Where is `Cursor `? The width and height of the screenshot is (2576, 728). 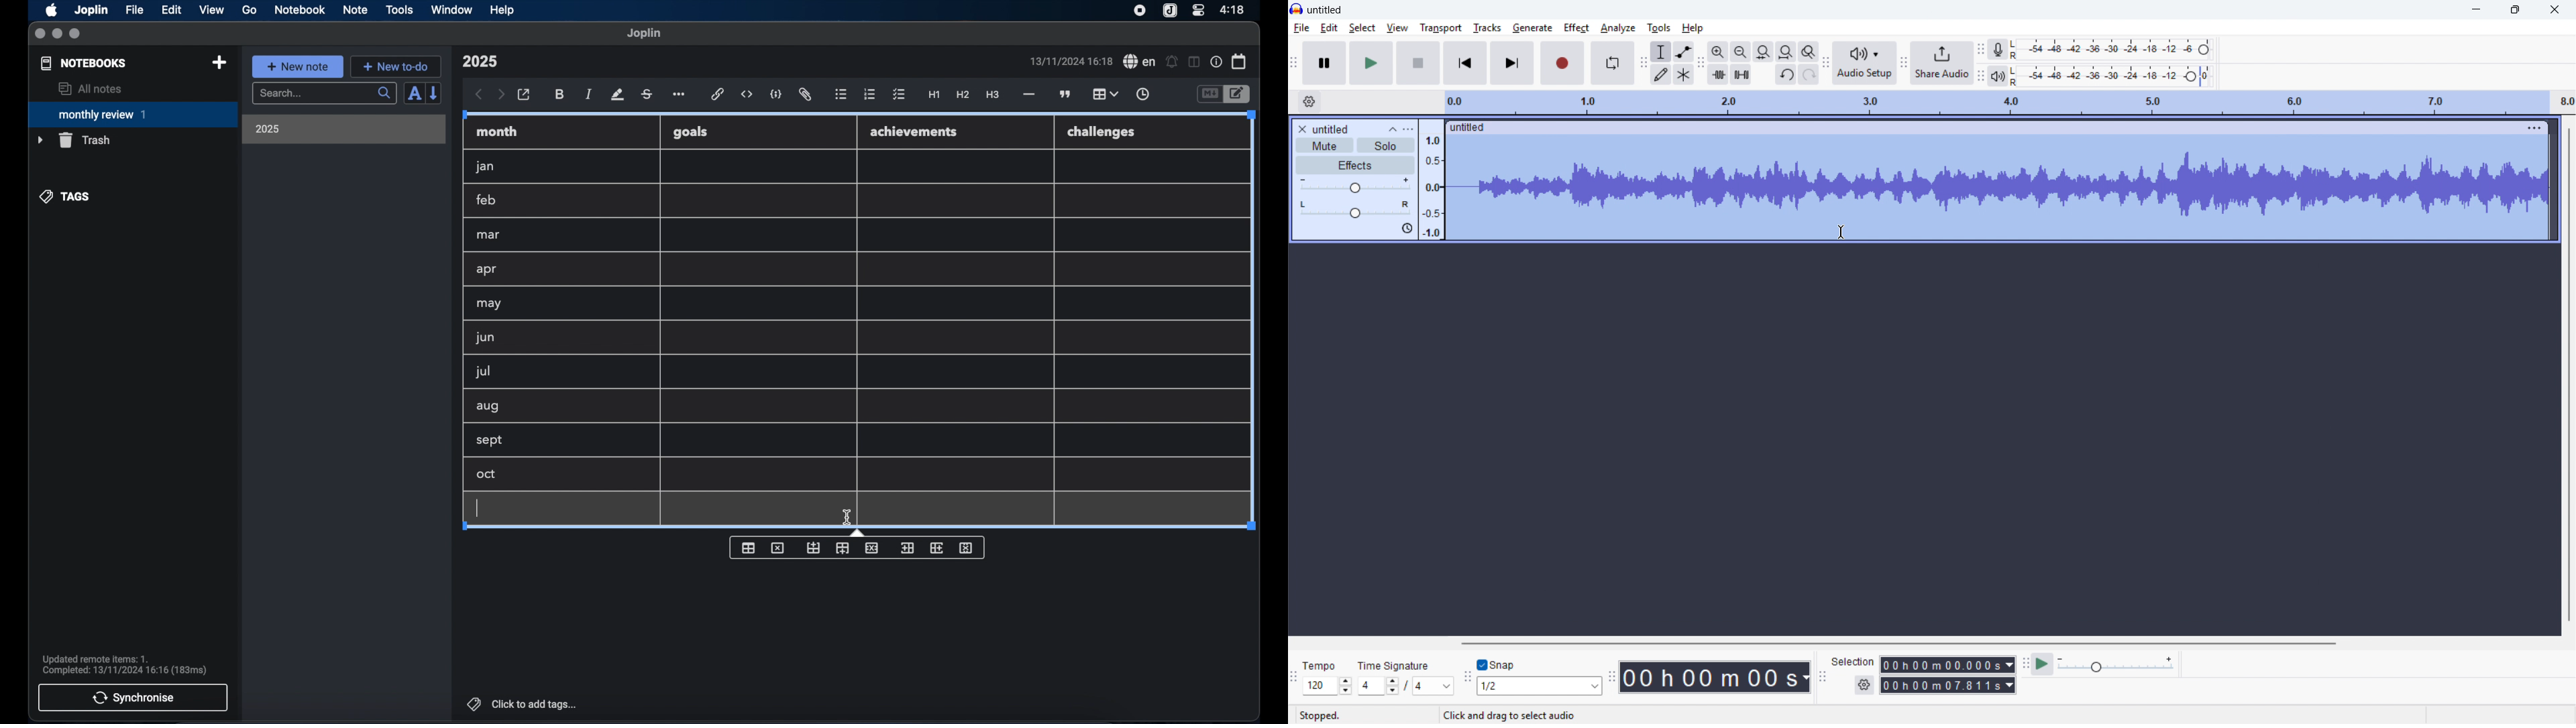
Cursor  is located at coordinates (1843, 233).